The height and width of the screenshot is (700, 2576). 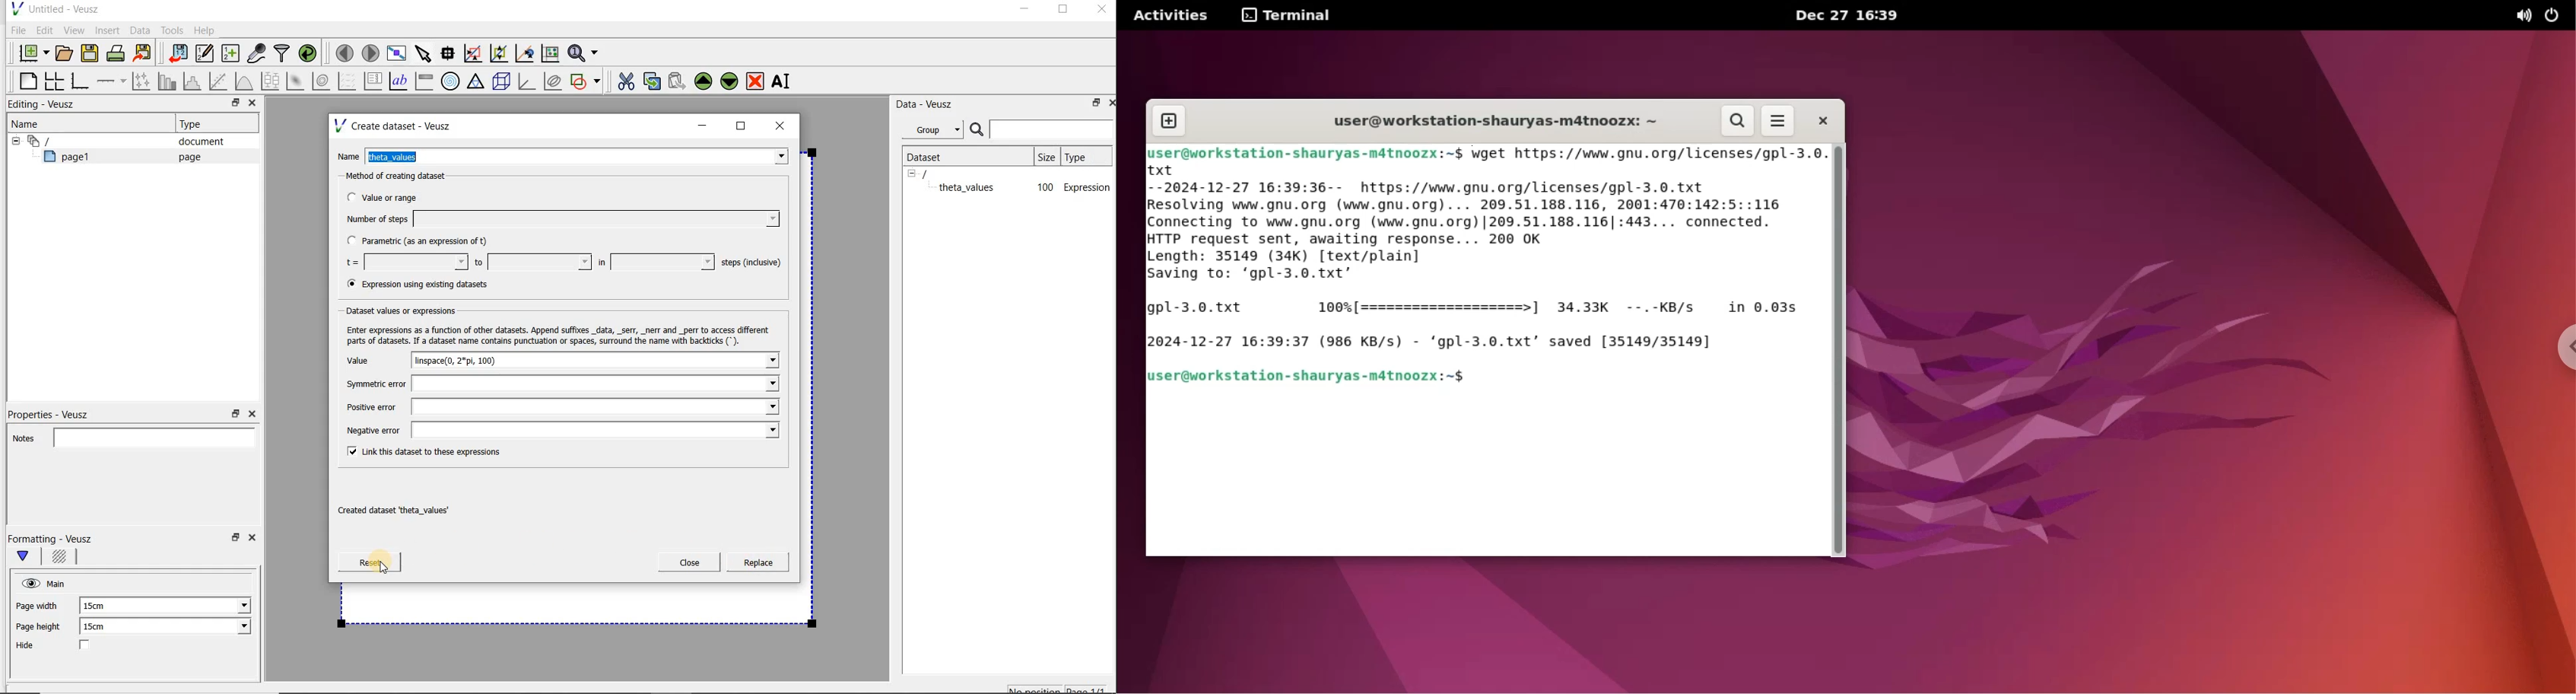 I want to click on add an axis to a plot, so click(x=112, y=81).